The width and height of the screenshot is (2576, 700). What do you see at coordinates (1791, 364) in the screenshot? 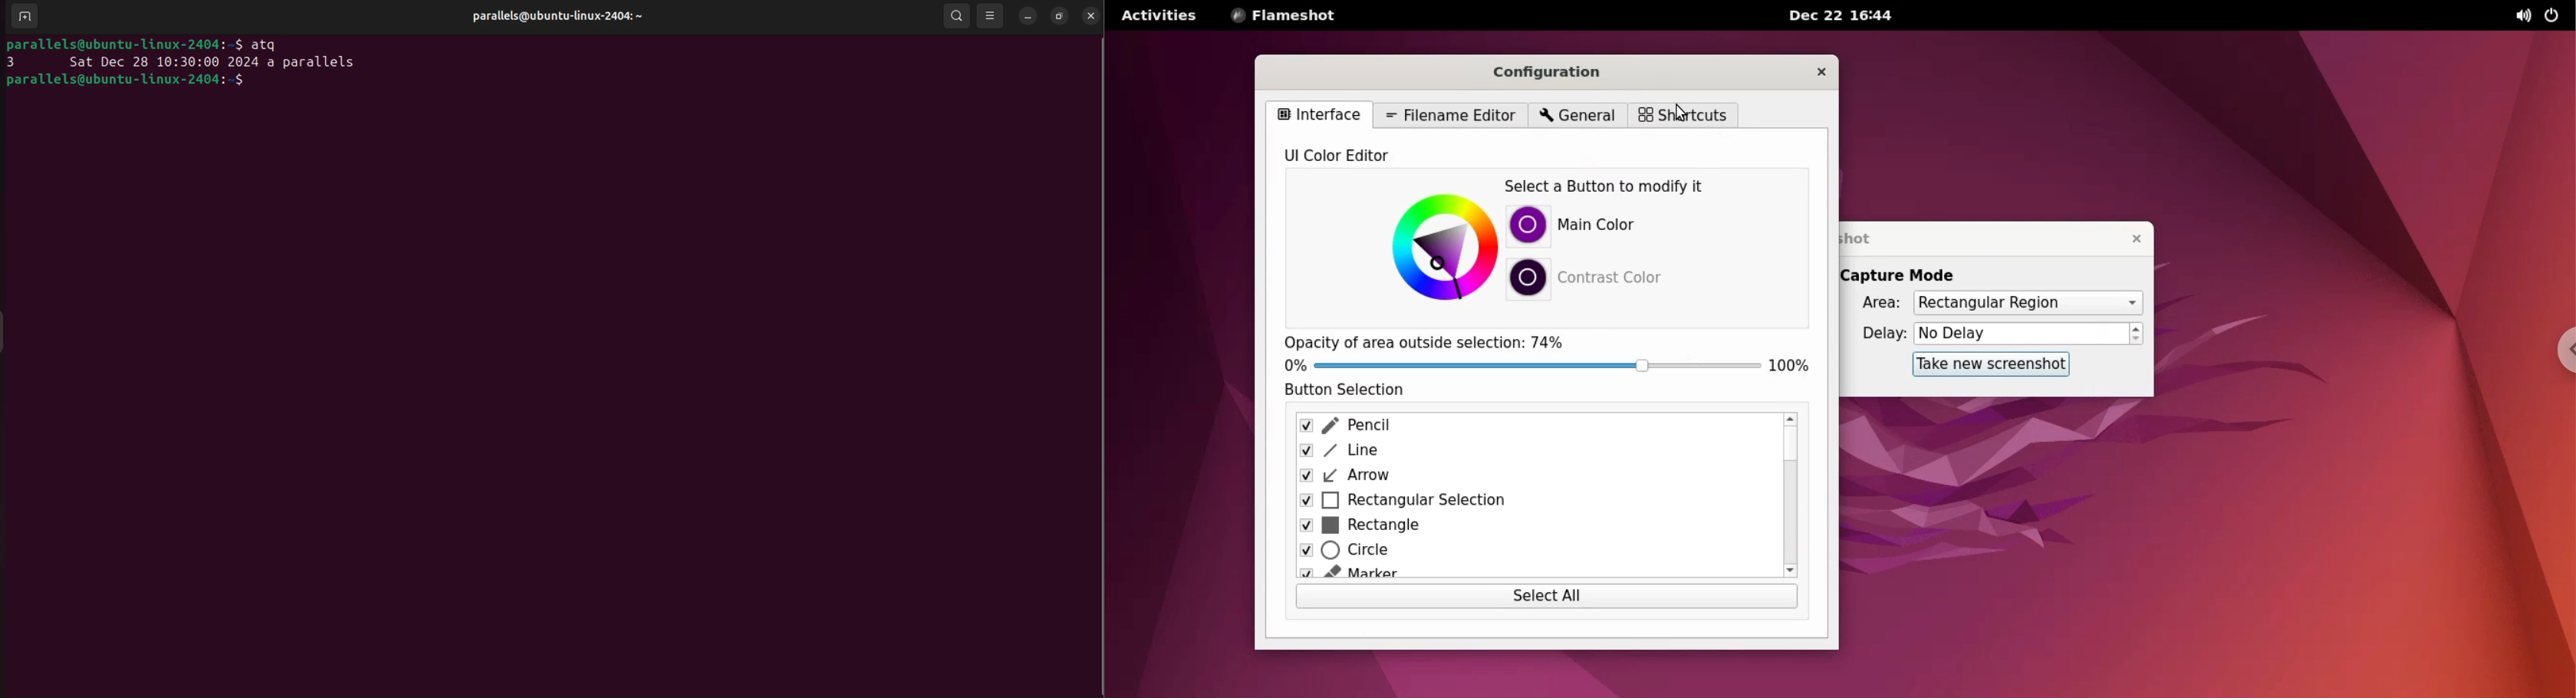
I see `100% ` at bounding box center [1791, 364].